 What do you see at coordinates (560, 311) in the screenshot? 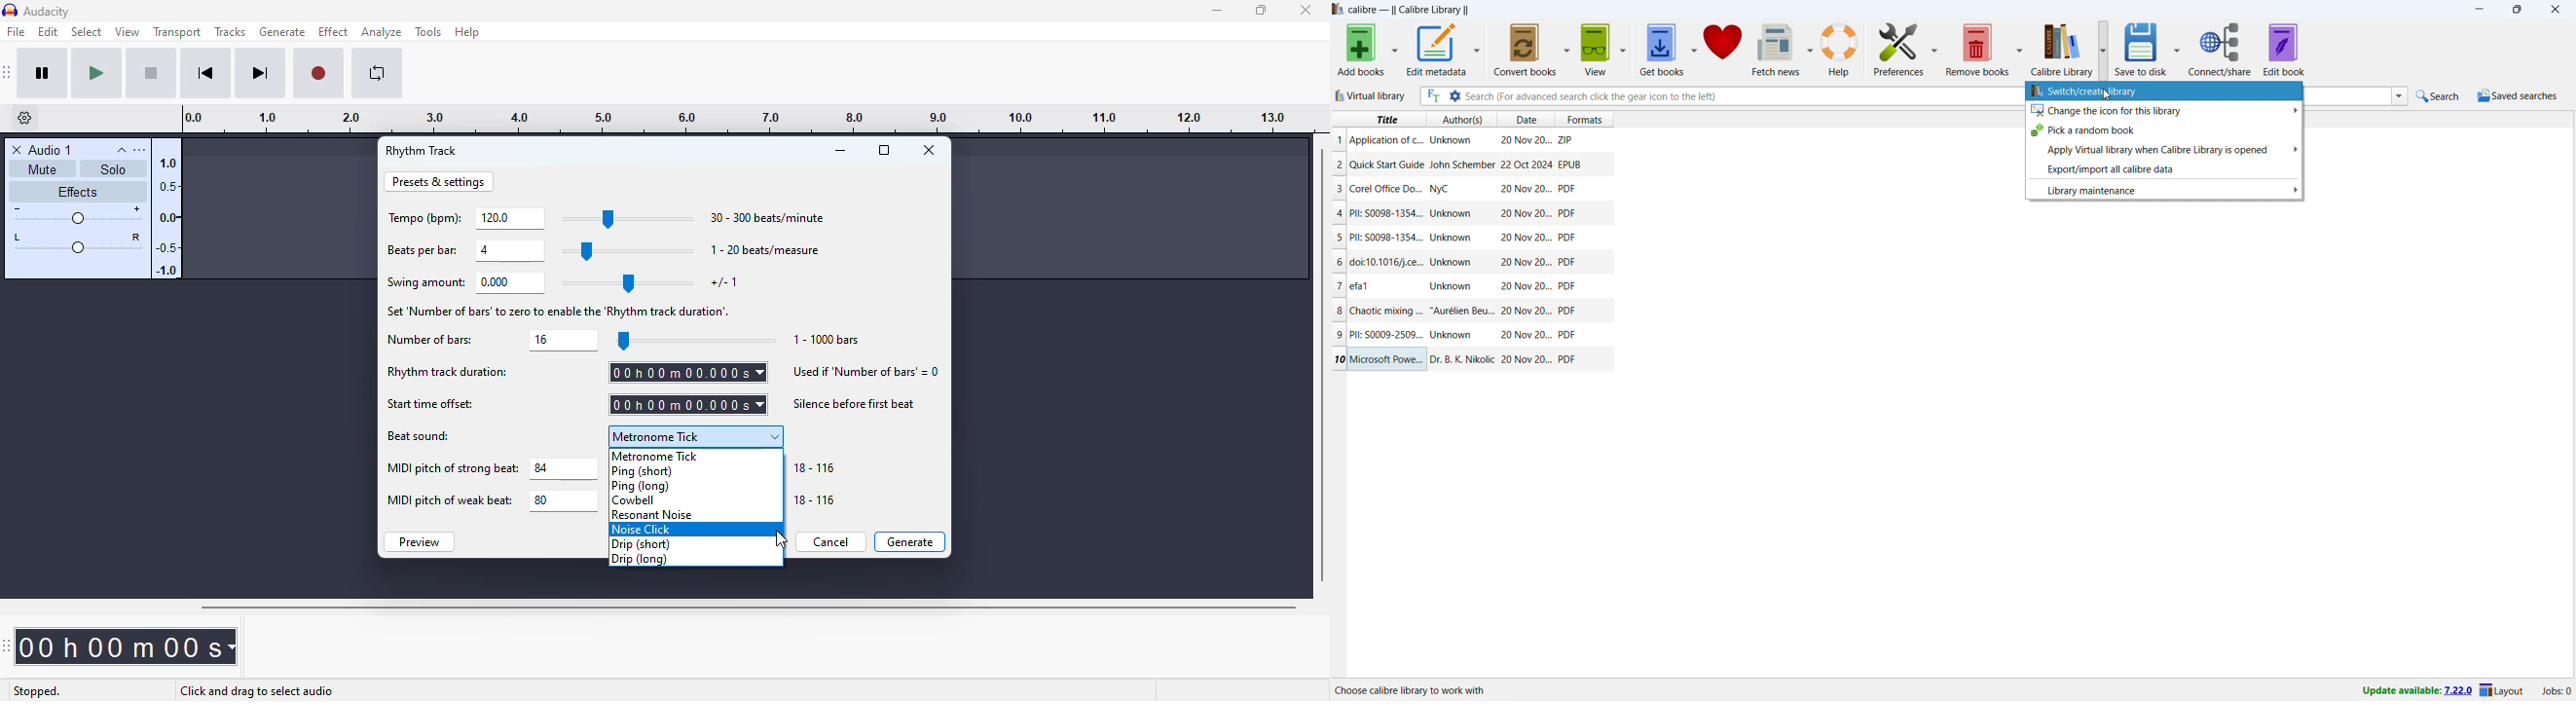
I see `set number of bars' to zero to enable the 'Rhythm track of duration'.` at bounding box center [560, 311].